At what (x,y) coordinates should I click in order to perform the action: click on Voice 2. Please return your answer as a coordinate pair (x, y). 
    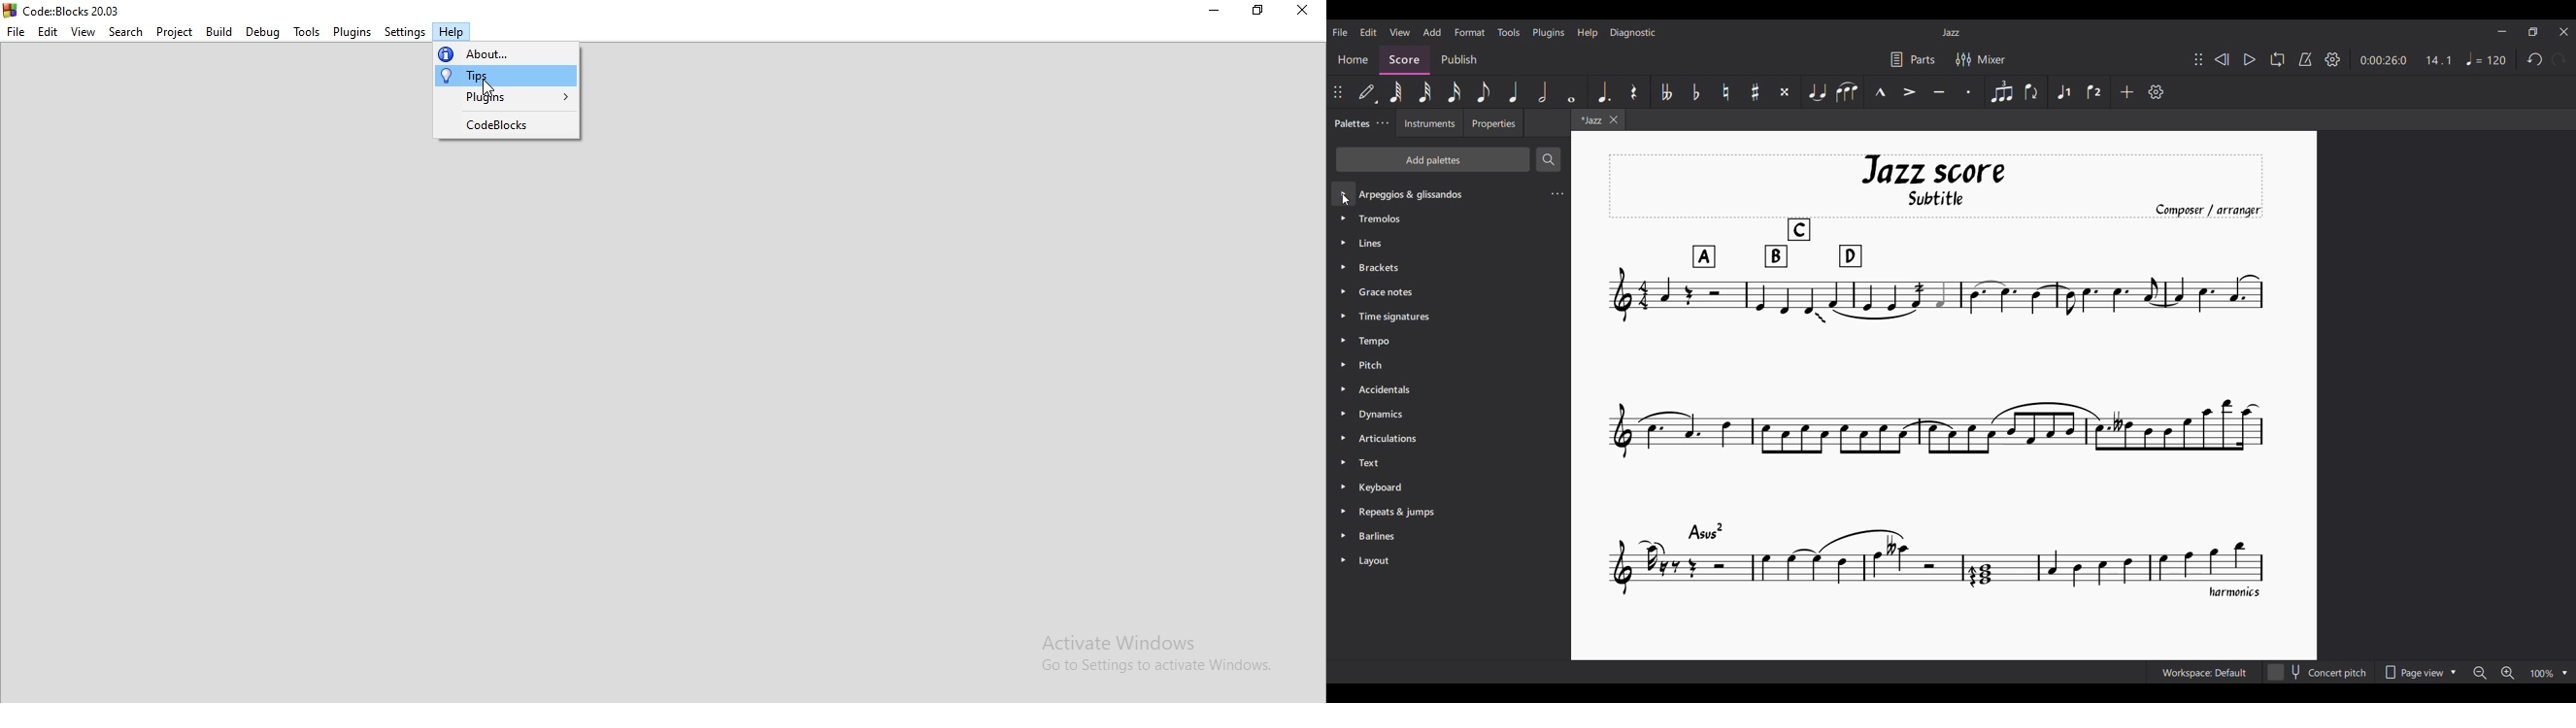
    Looking at the image, I should click on (2095, 91).